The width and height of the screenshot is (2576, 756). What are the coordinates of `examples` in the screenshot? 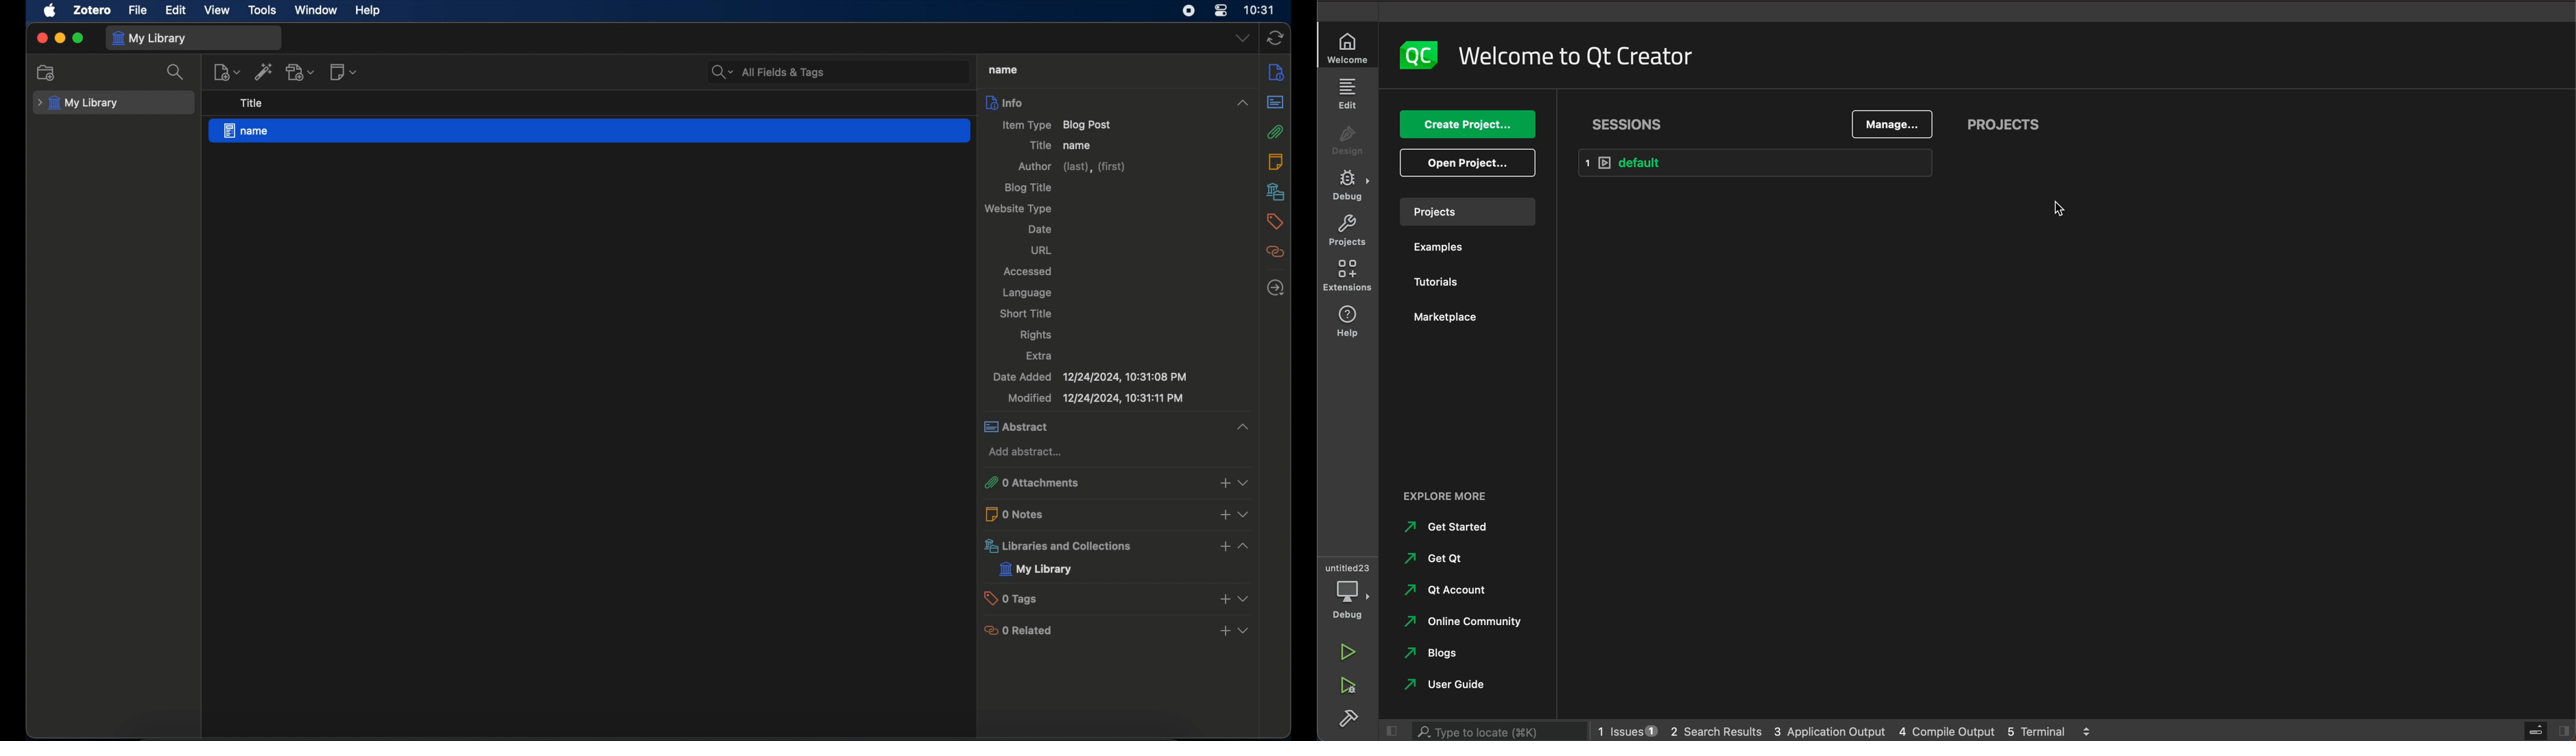 It's located at (1448, 249).